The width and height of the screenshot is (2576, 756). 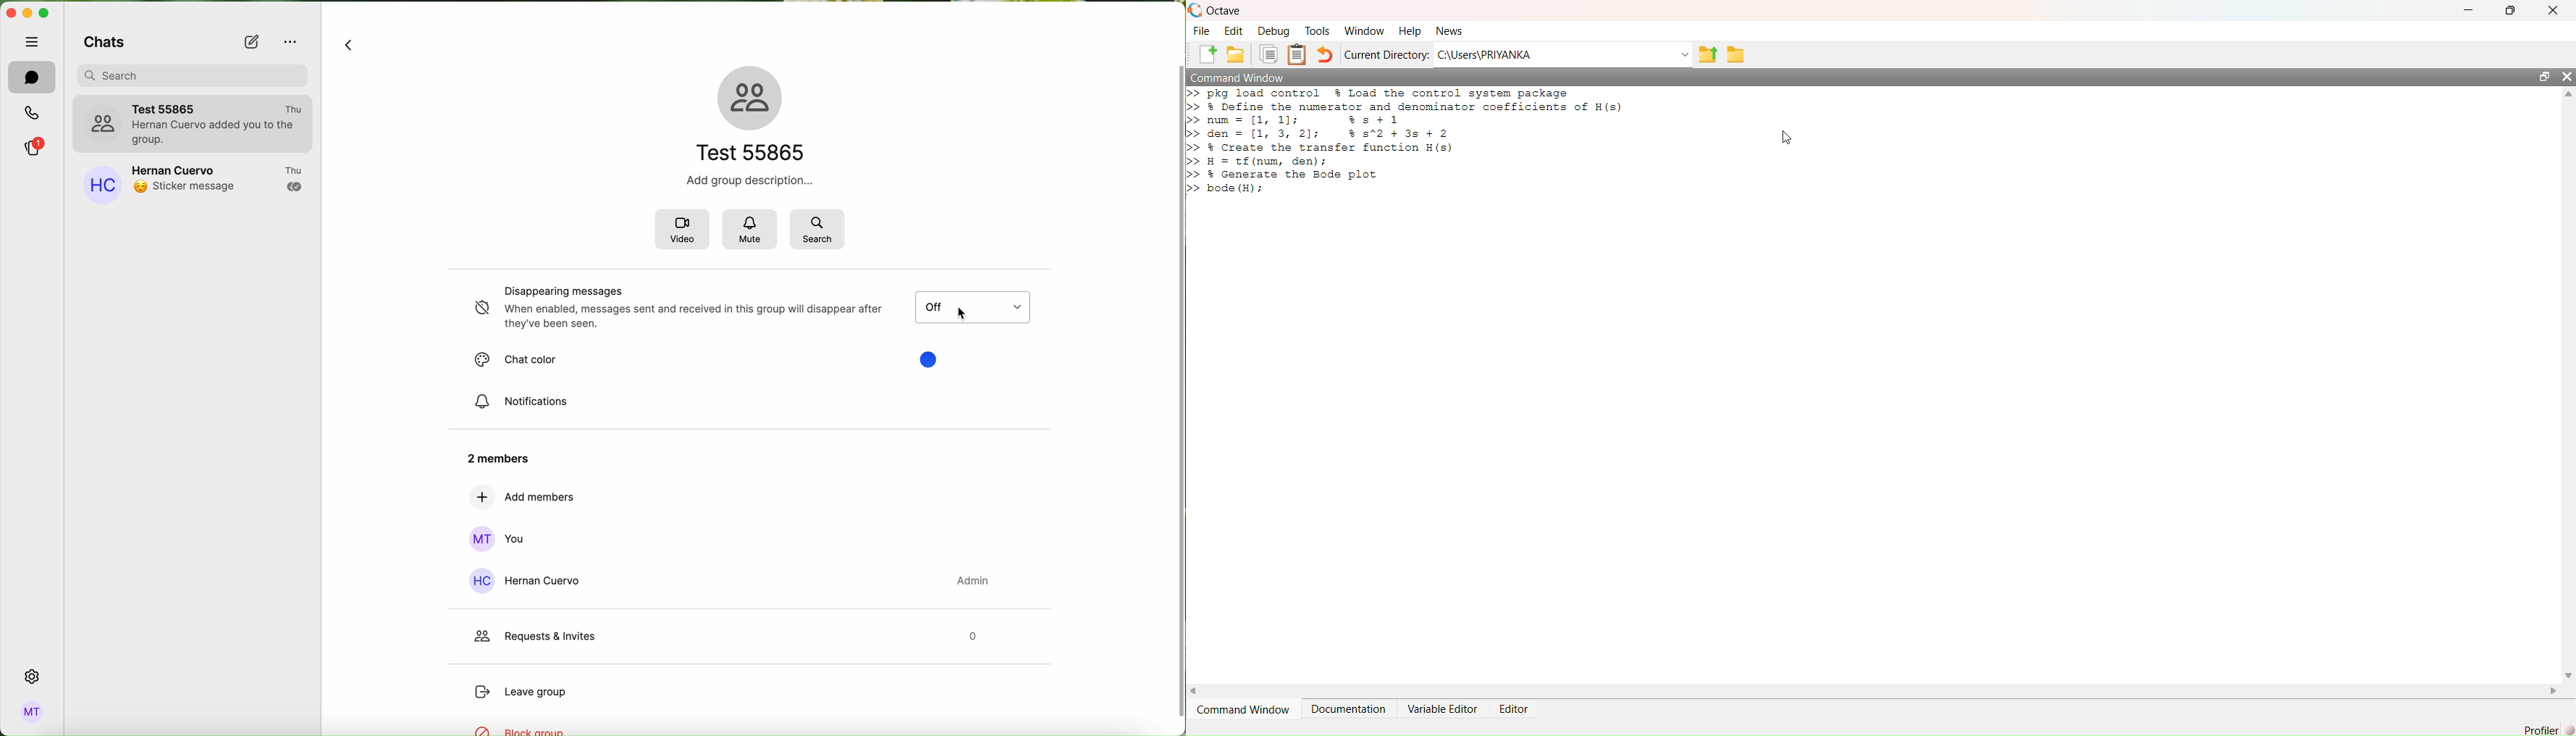 What do you see at coordinates (1786, 138) in the screenshot?
I see `cursor` at bounding box center [1786, 138].